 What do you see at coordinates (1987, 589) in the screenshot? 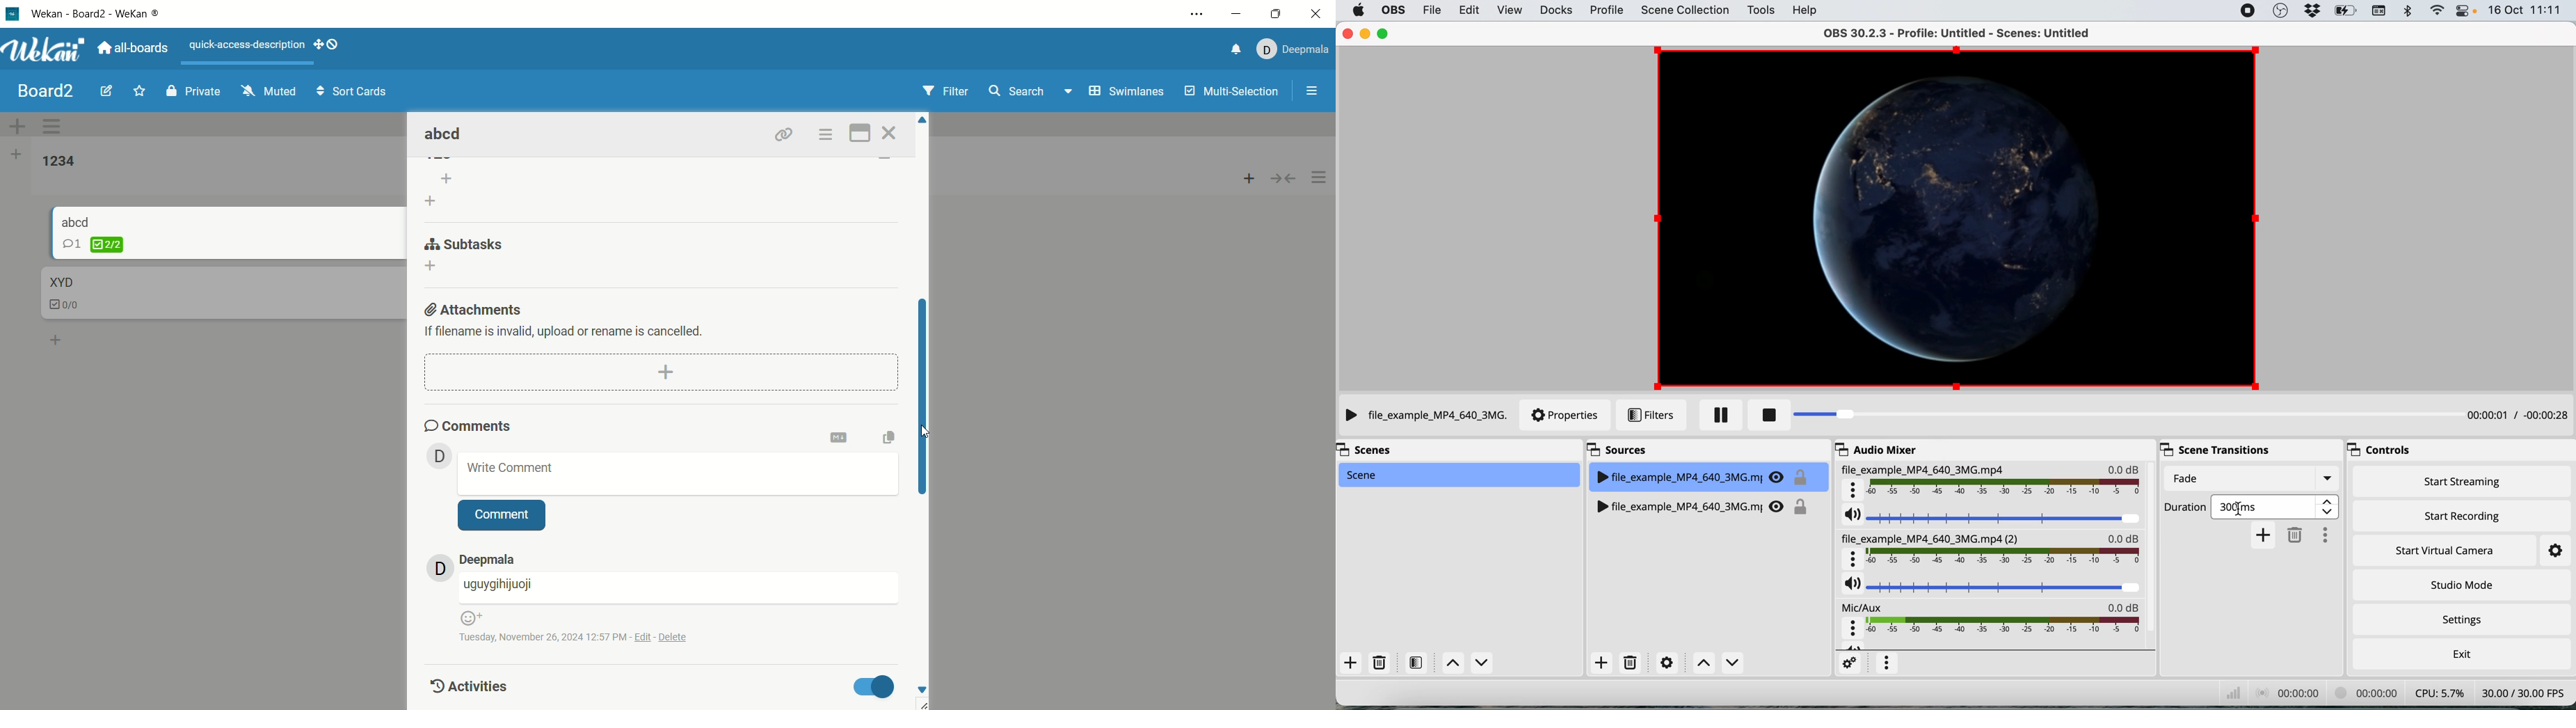
I see `source audio volume` at bounding box center [1987, 589].